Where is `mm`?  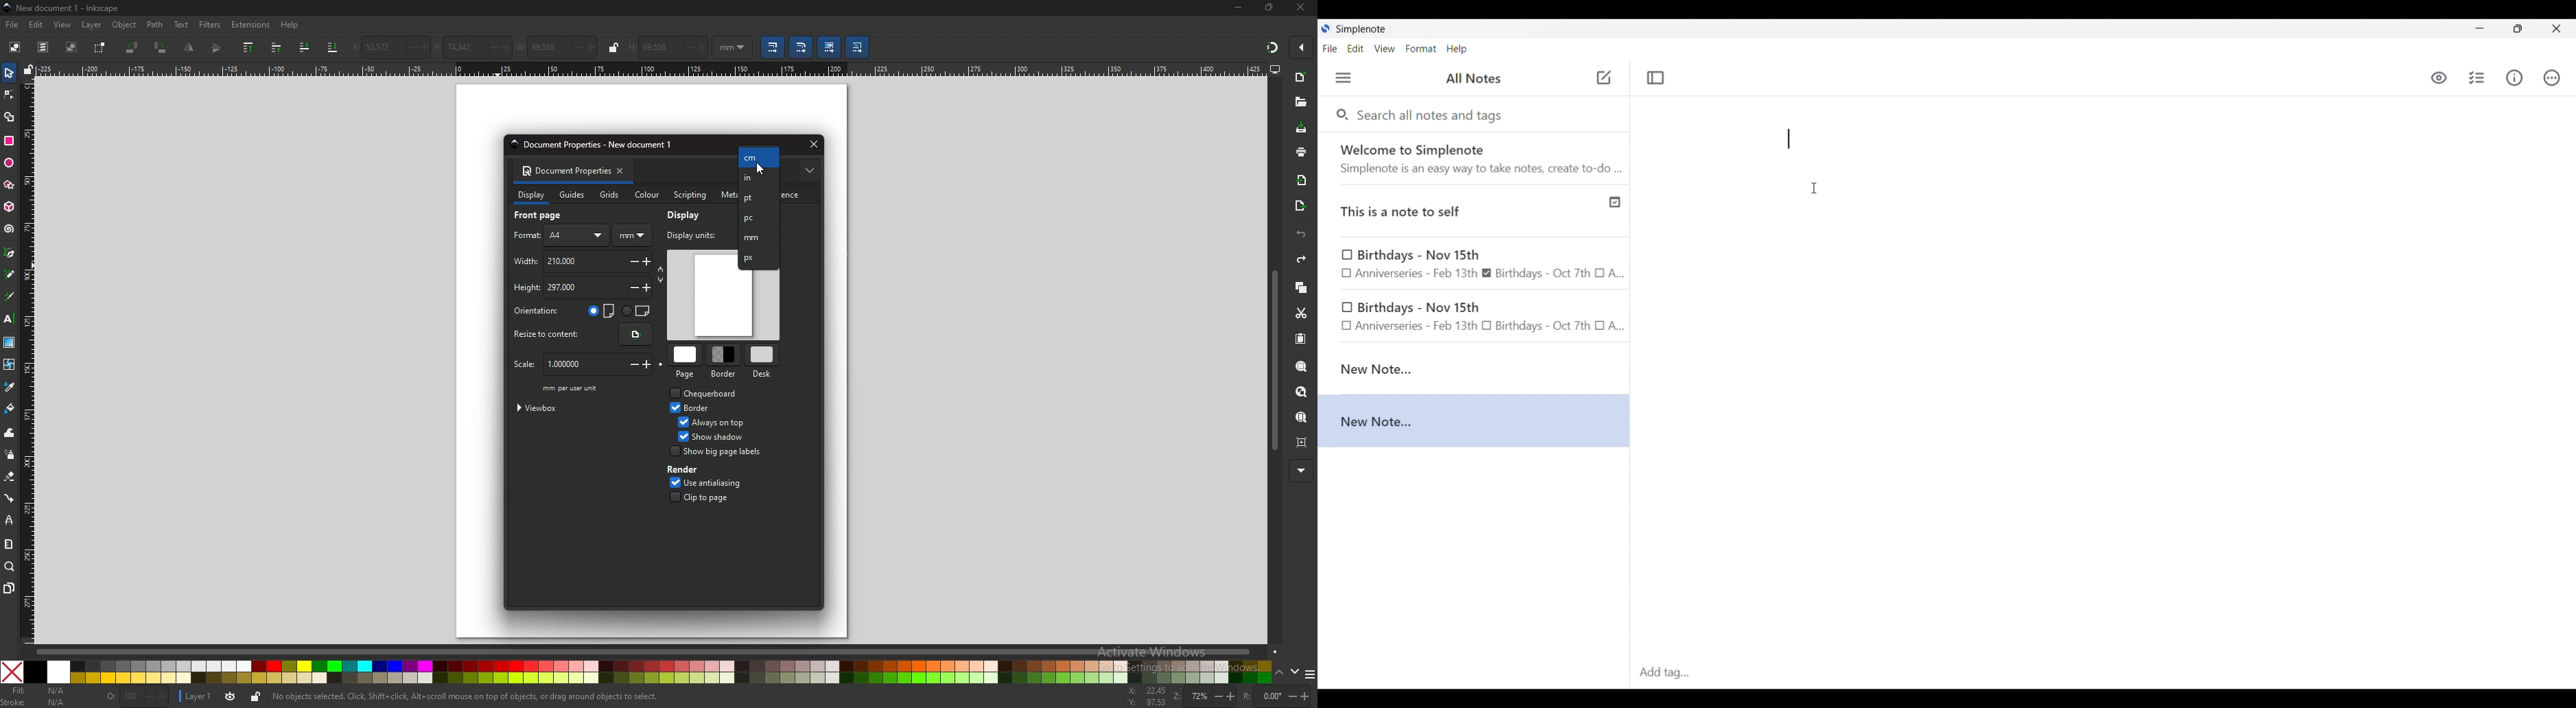 mm is located at coordinates (757, 238).